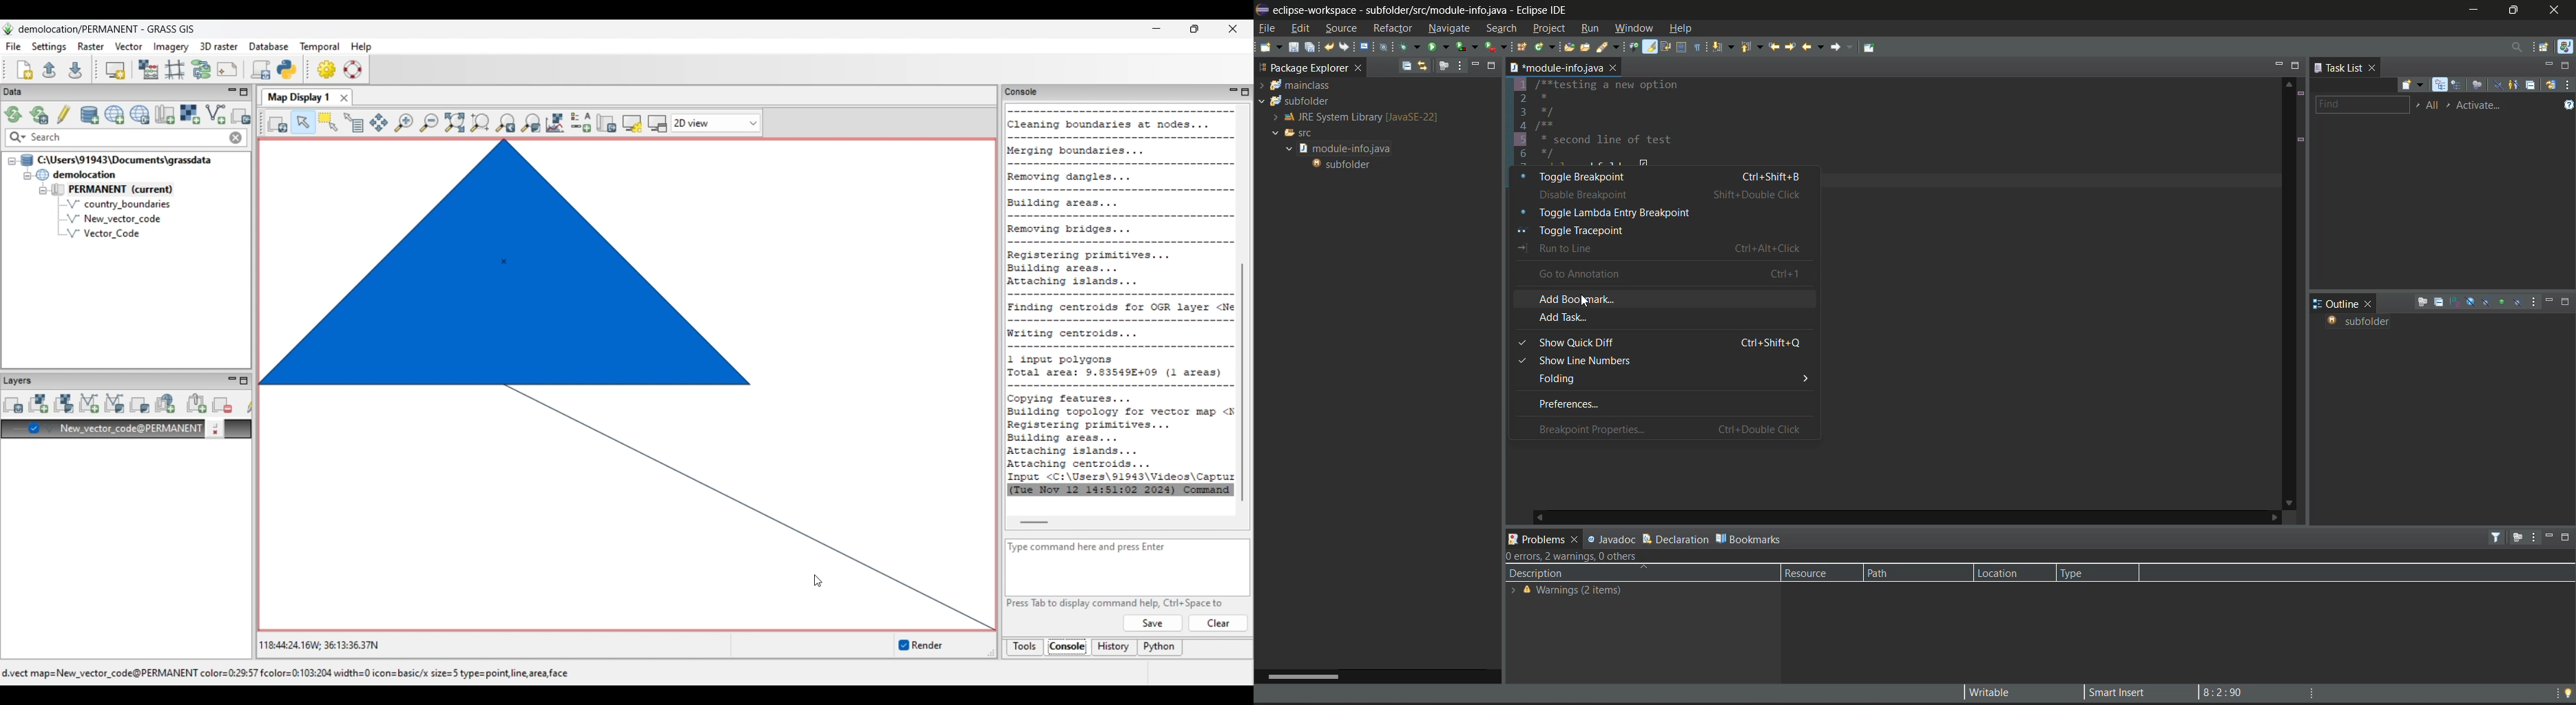 This screenshot has height=728, width=2576. Describe the element at coordinates (1839, 47) in the screenshot. I see `forward` at that location.